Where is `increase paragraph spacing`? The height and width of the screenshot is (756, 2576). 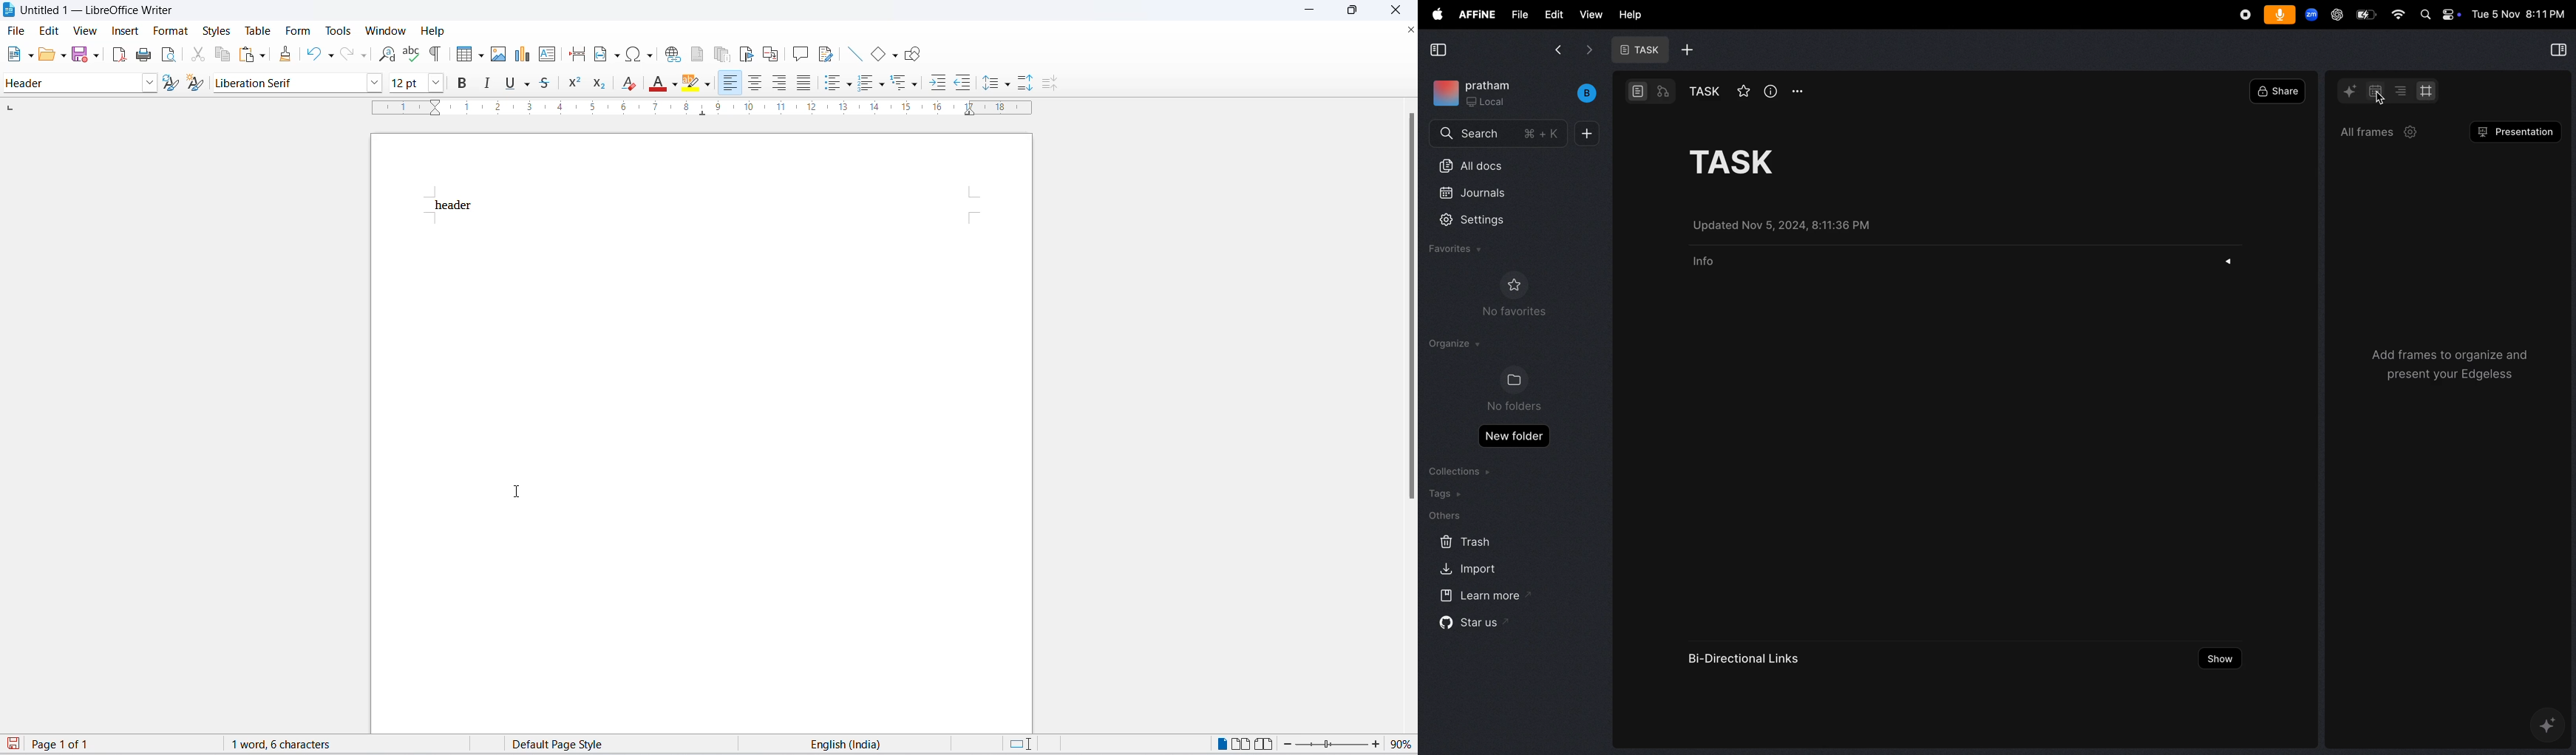
increase paragraph spacing is located at coordinates (1024, 82).